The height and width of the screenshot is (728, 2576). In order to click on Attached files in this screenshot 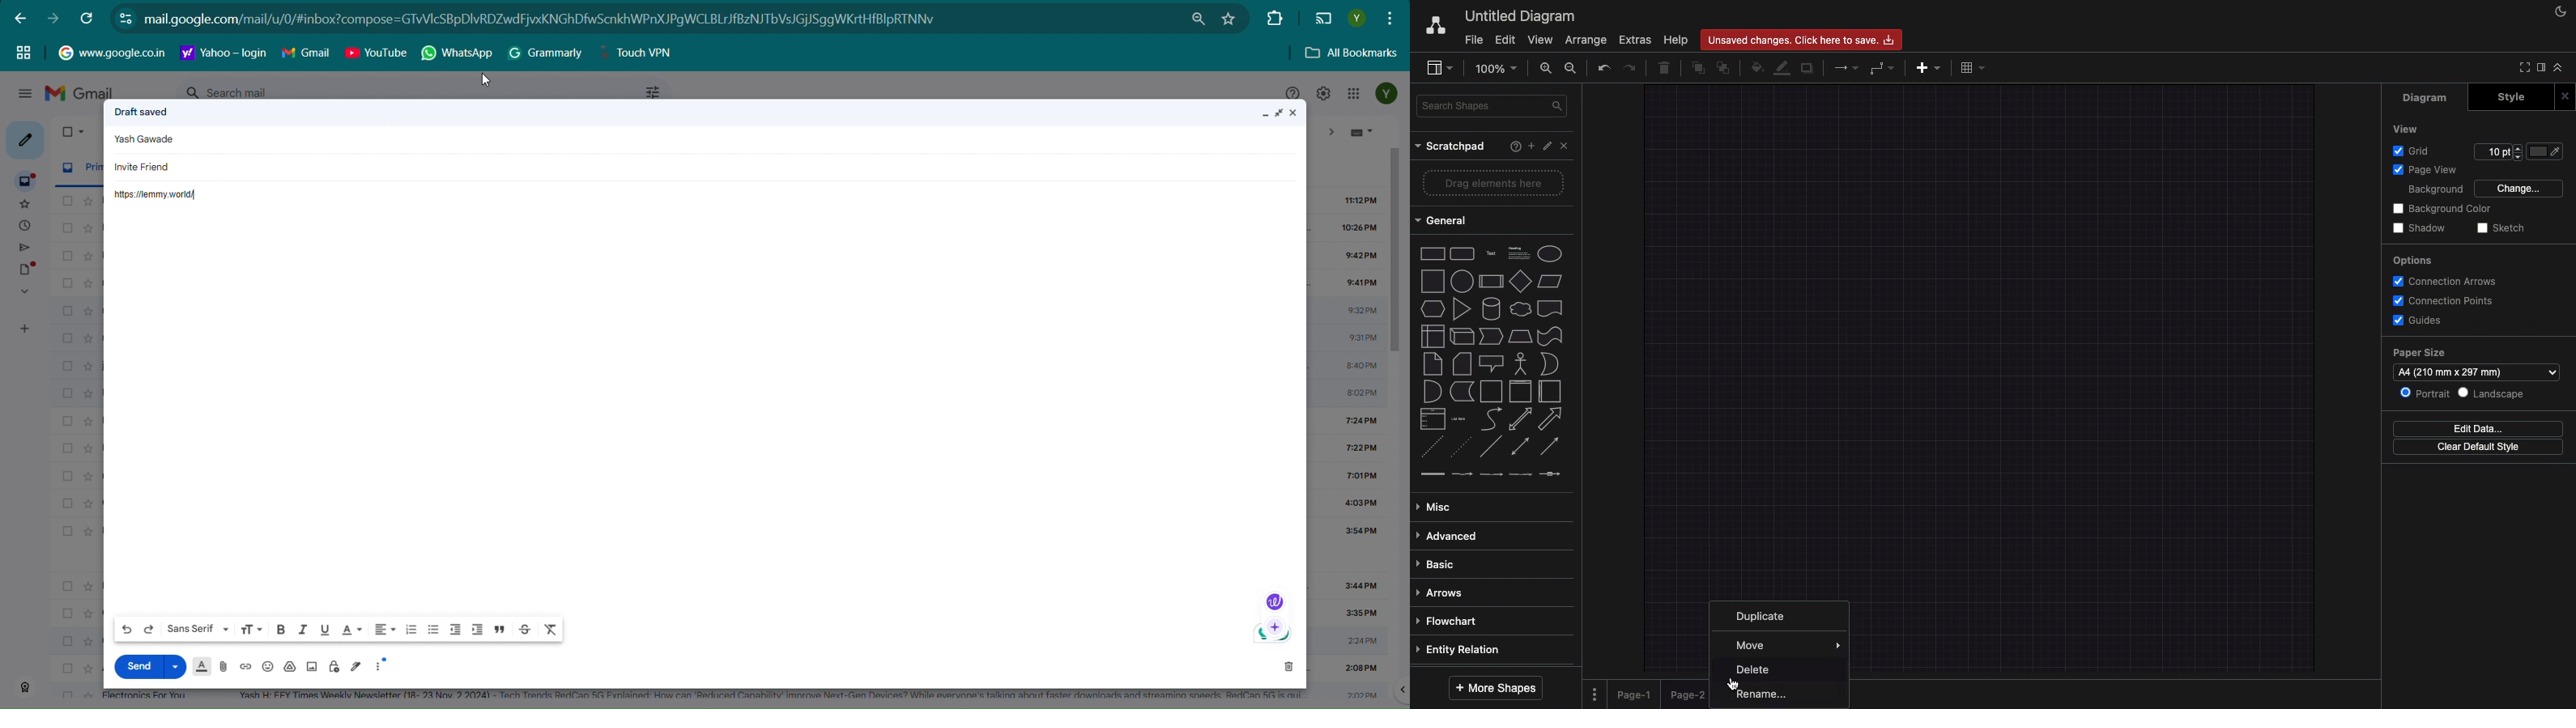, I will do `click(225, 666)`.